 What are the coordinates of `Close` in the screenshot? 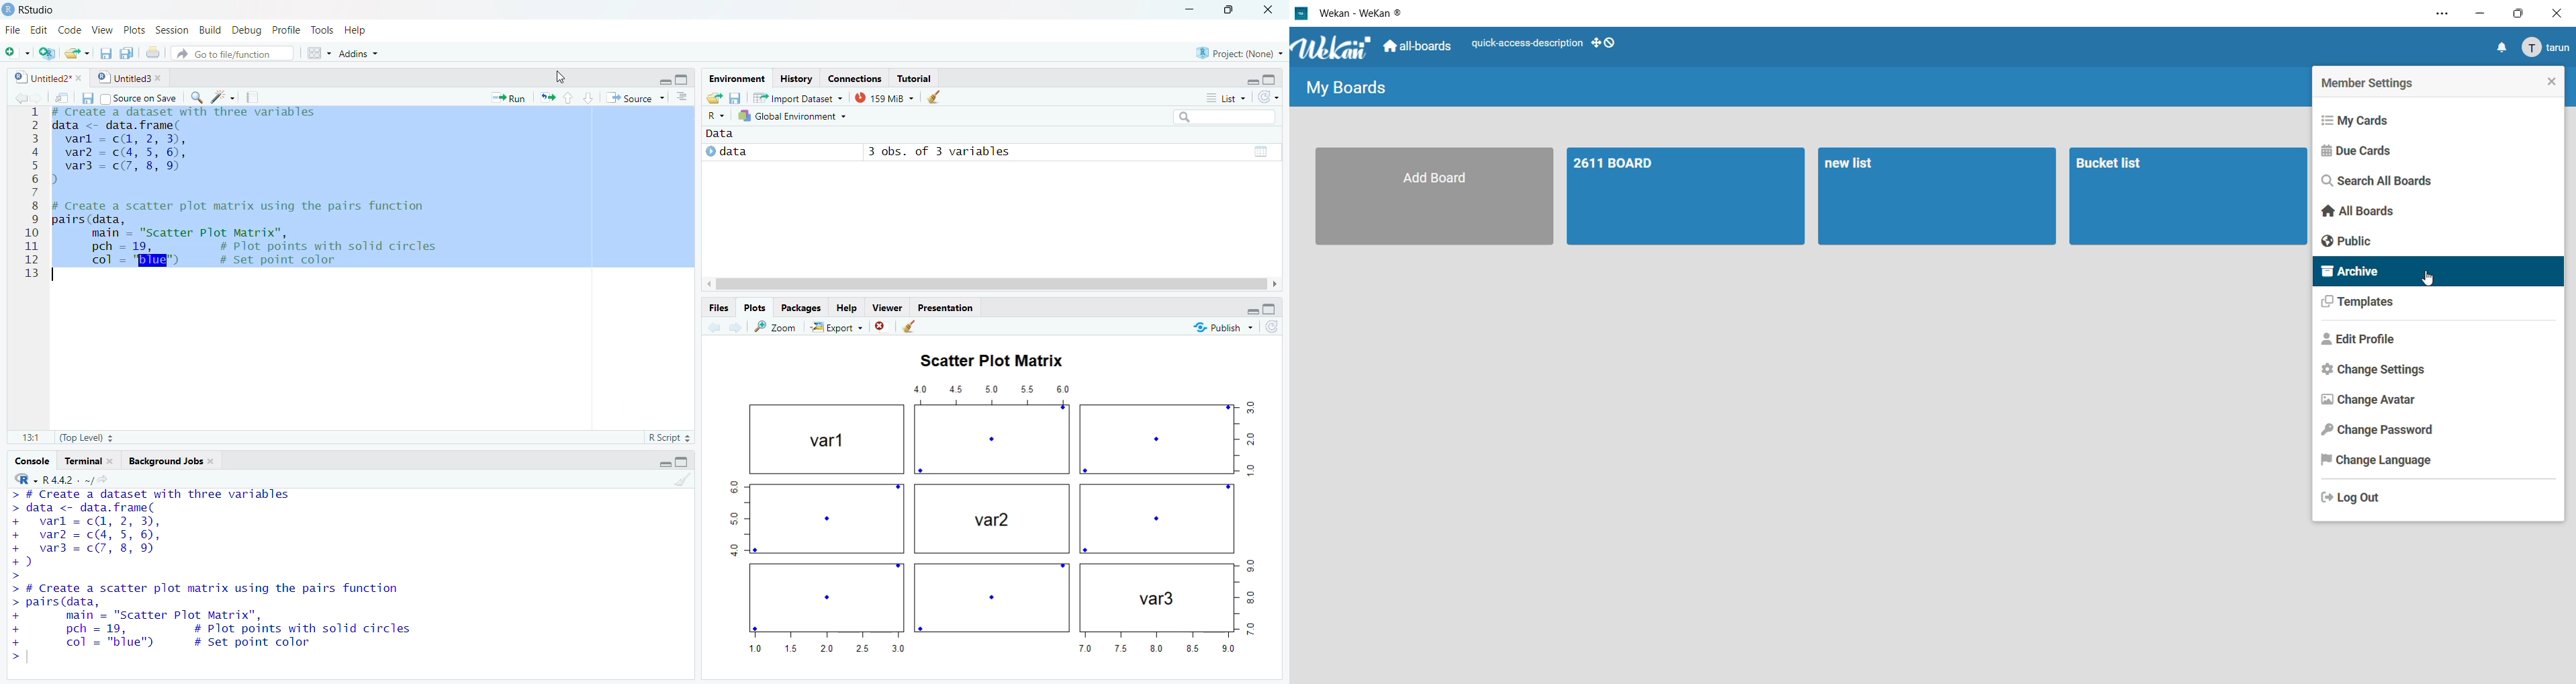 It's located at (1270, 13).